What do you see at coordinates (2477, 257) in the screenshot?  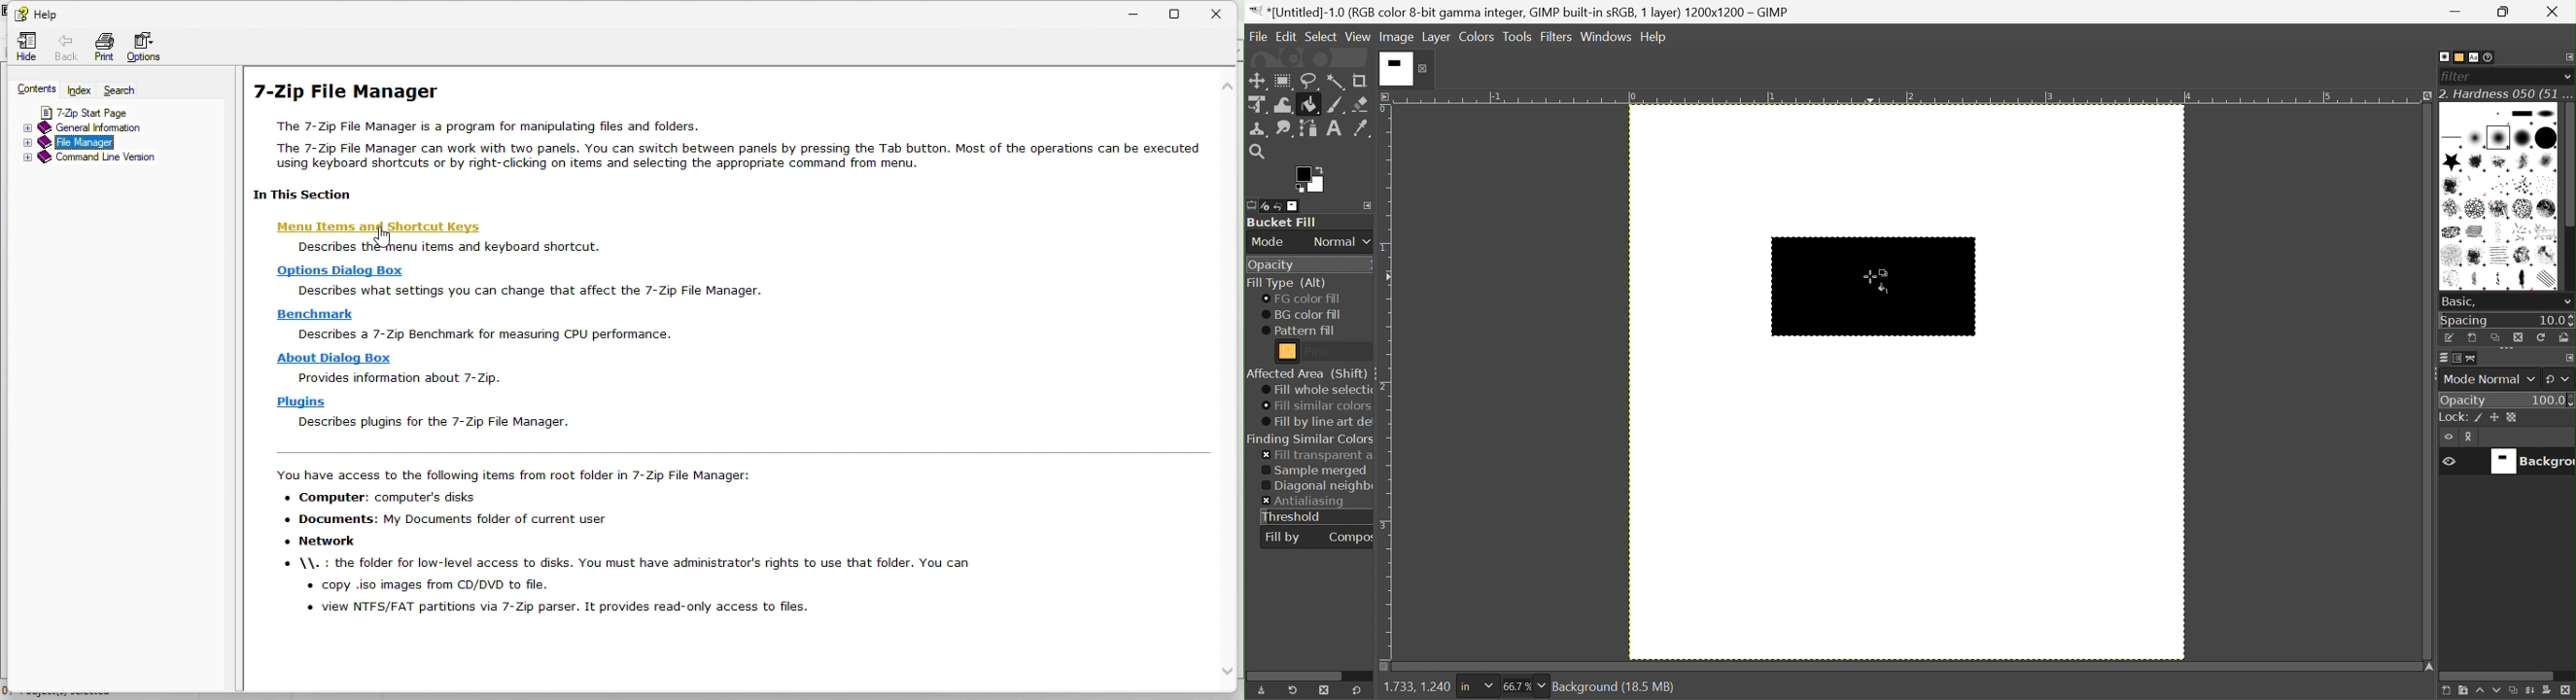 I see `Grunge` at bounding box center [2477, 257].